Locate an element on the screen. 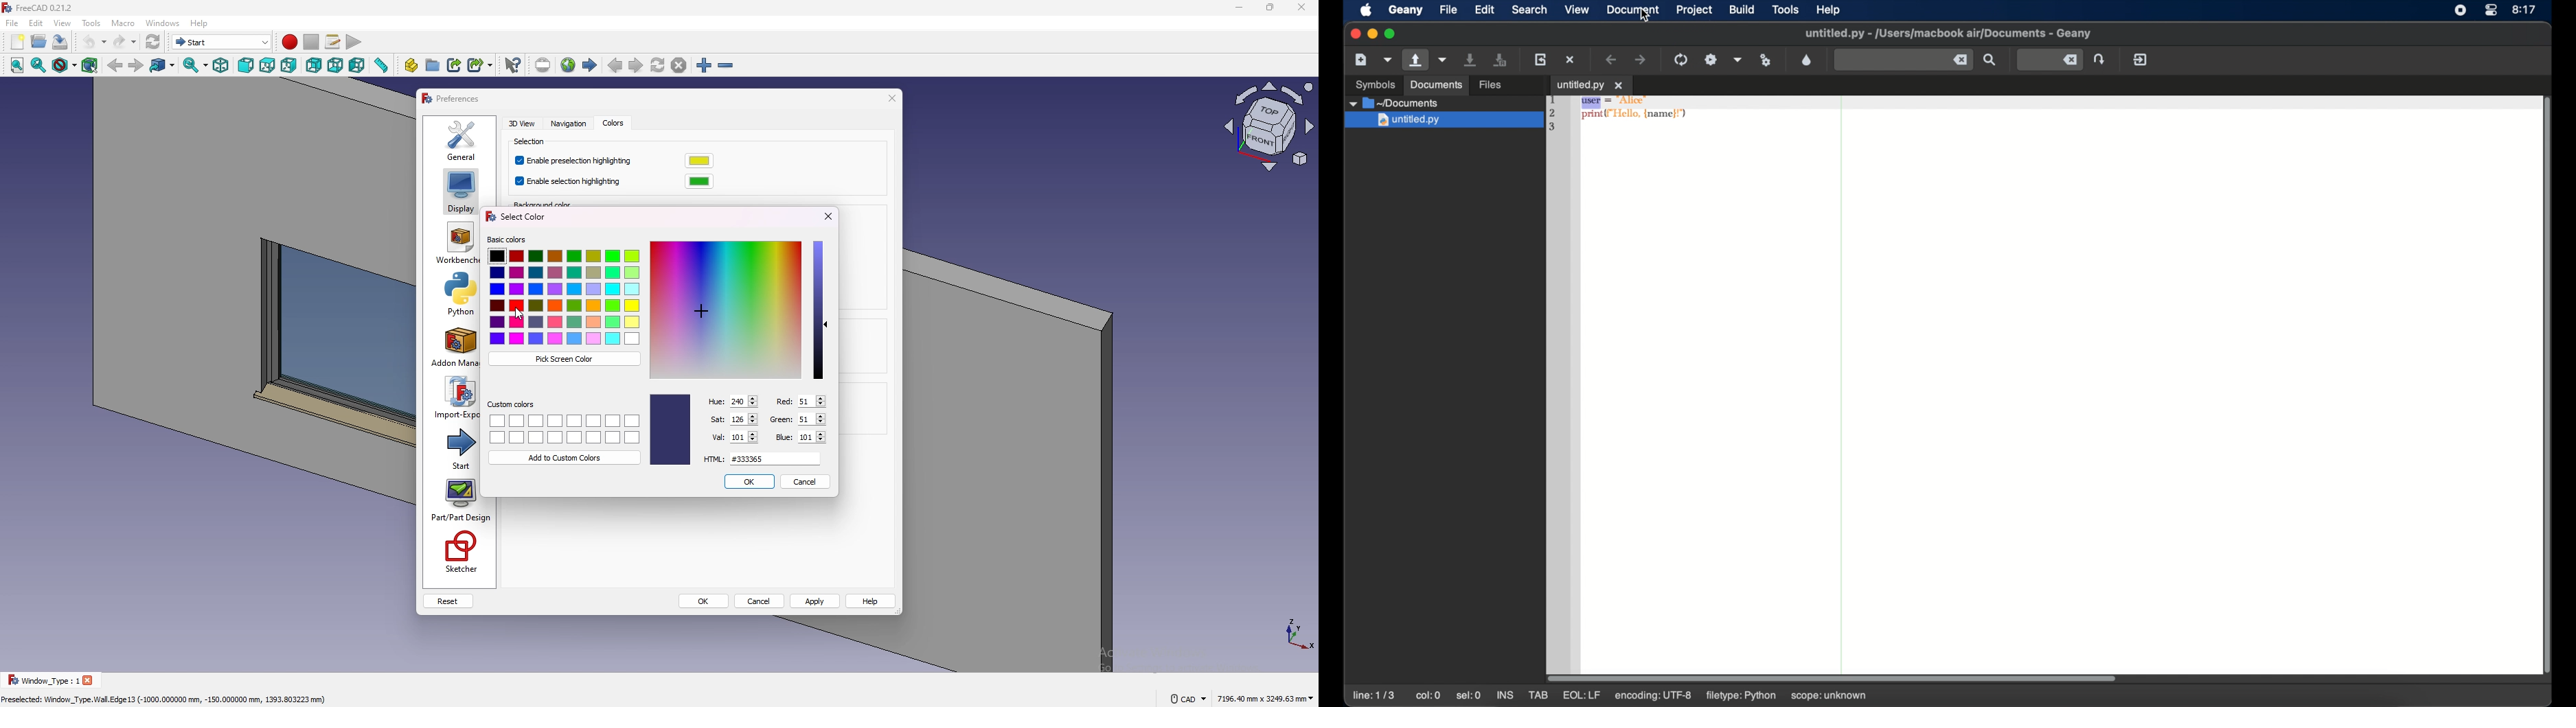  color options is located at coordinates (565, 297).